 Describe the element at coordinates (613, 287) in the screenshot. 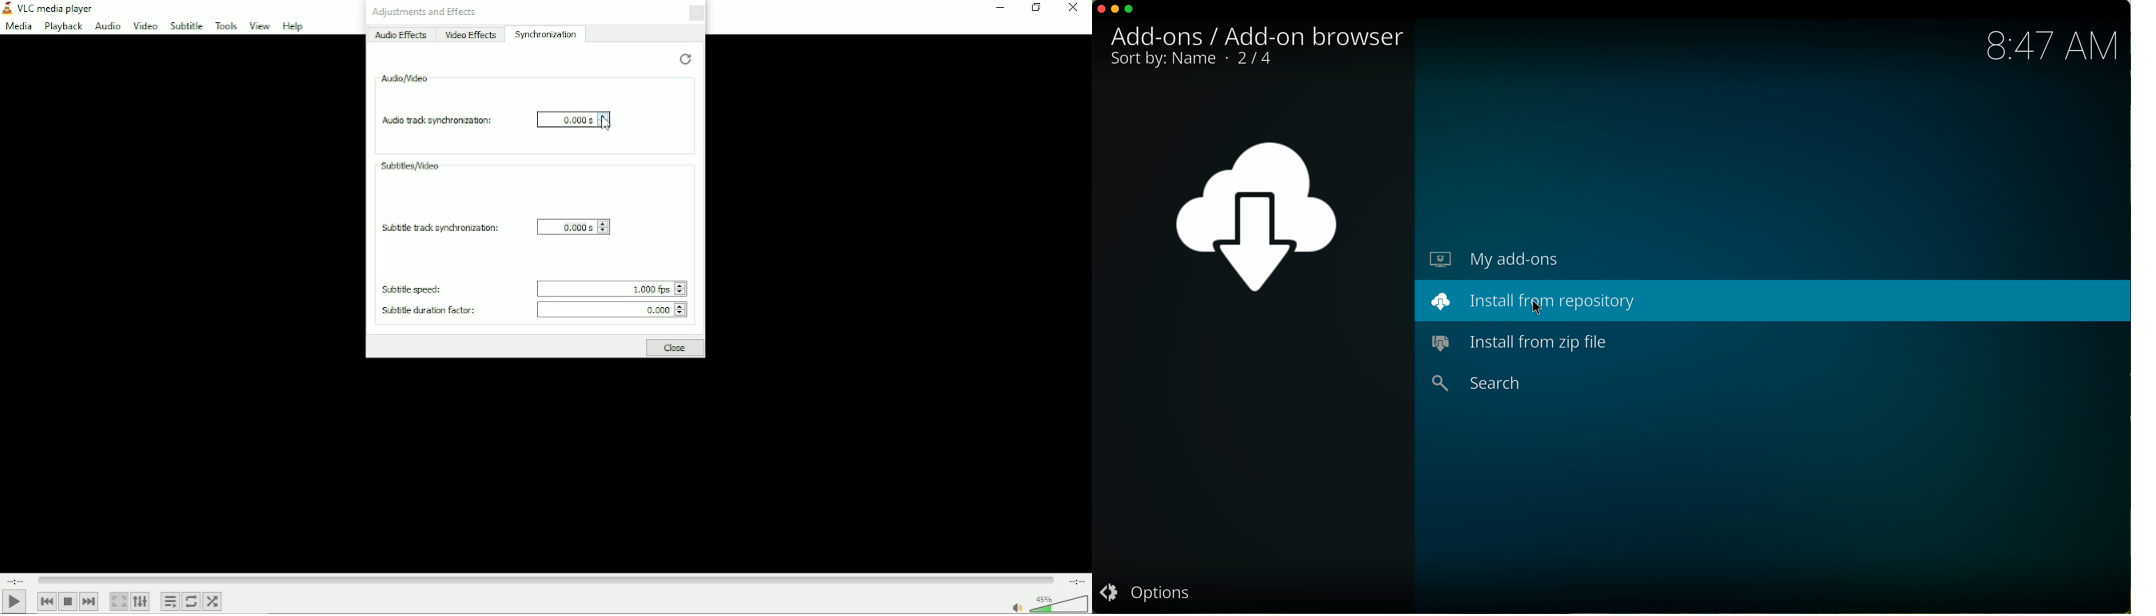

I see `1.000 fps` at that location.